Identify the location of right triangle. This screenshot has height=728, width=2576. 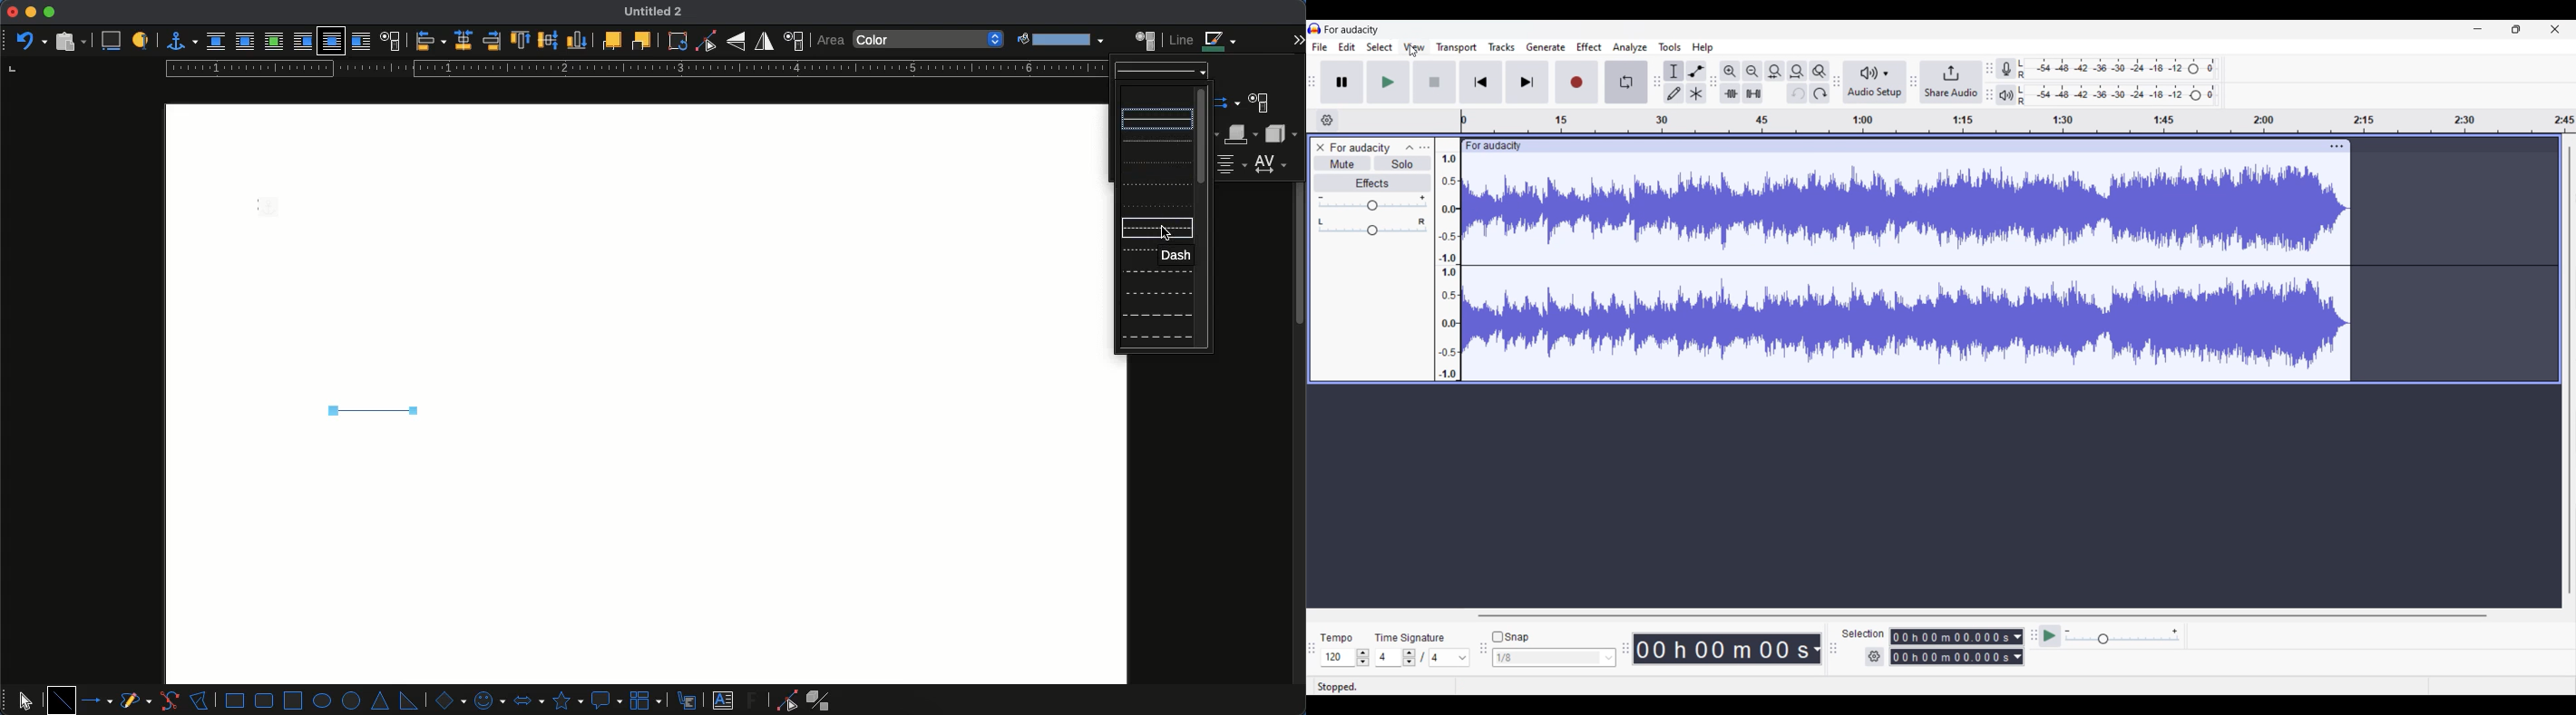
(408, 700).